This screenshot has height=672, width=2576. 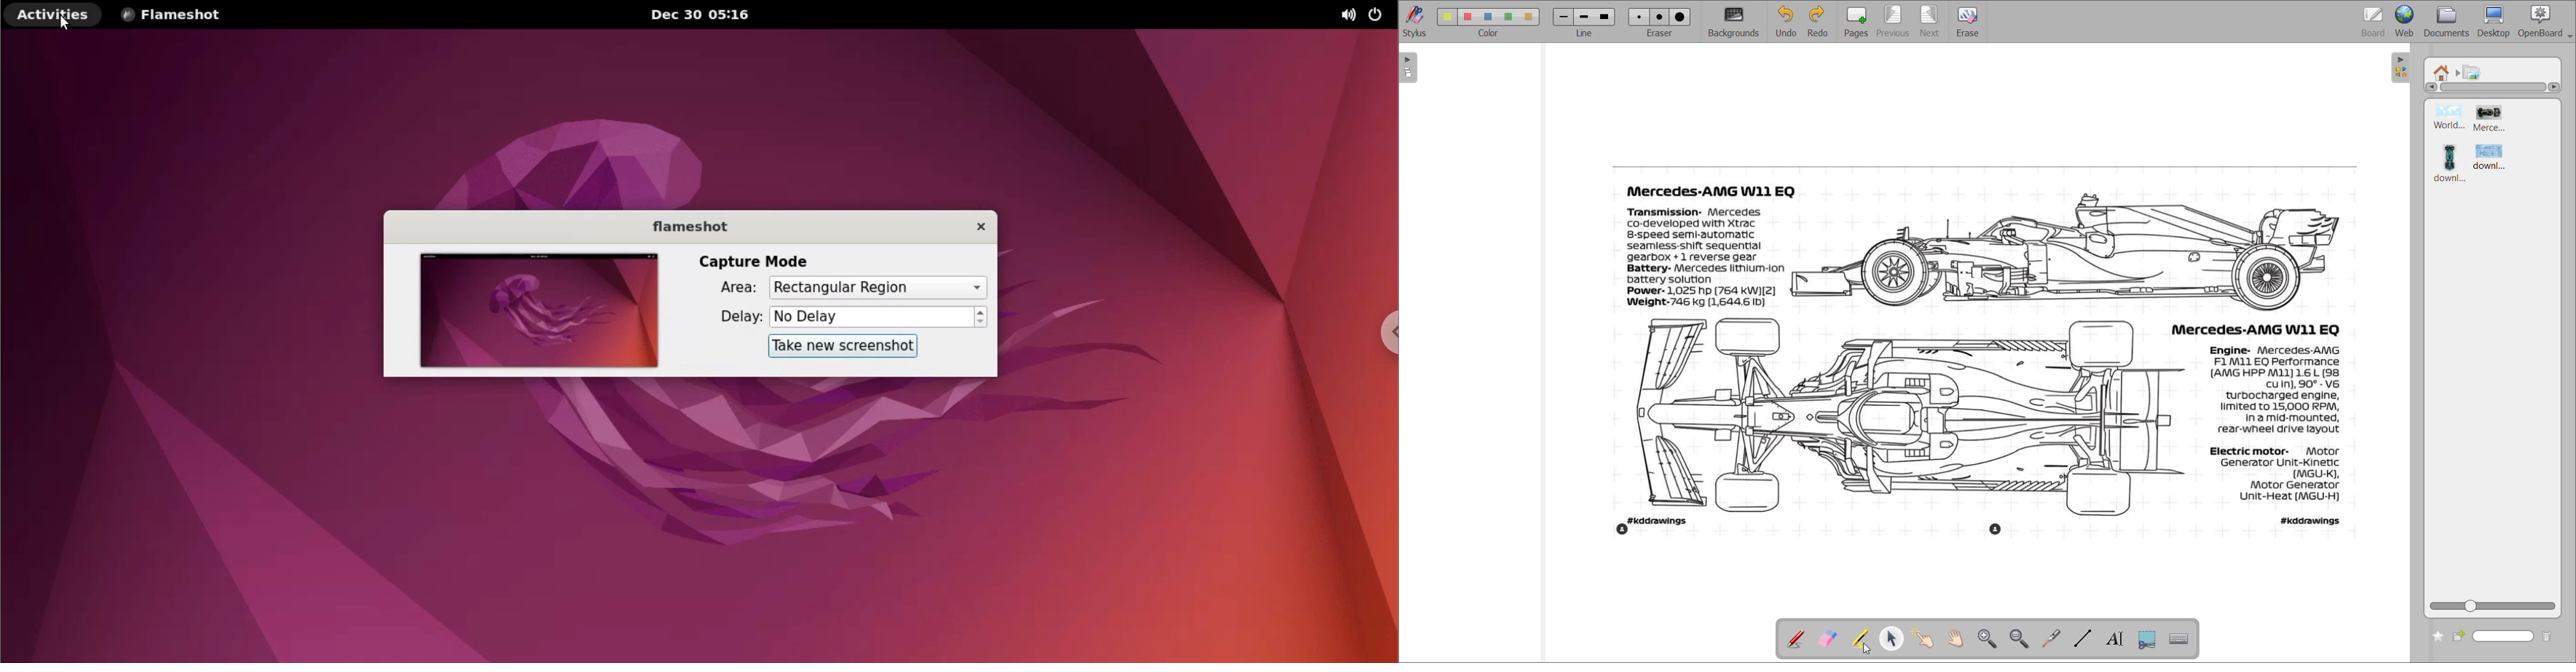 What do you see at coordinates (735, 289) in the screenshot?
I see `area:` at bounding box center [735, 289].